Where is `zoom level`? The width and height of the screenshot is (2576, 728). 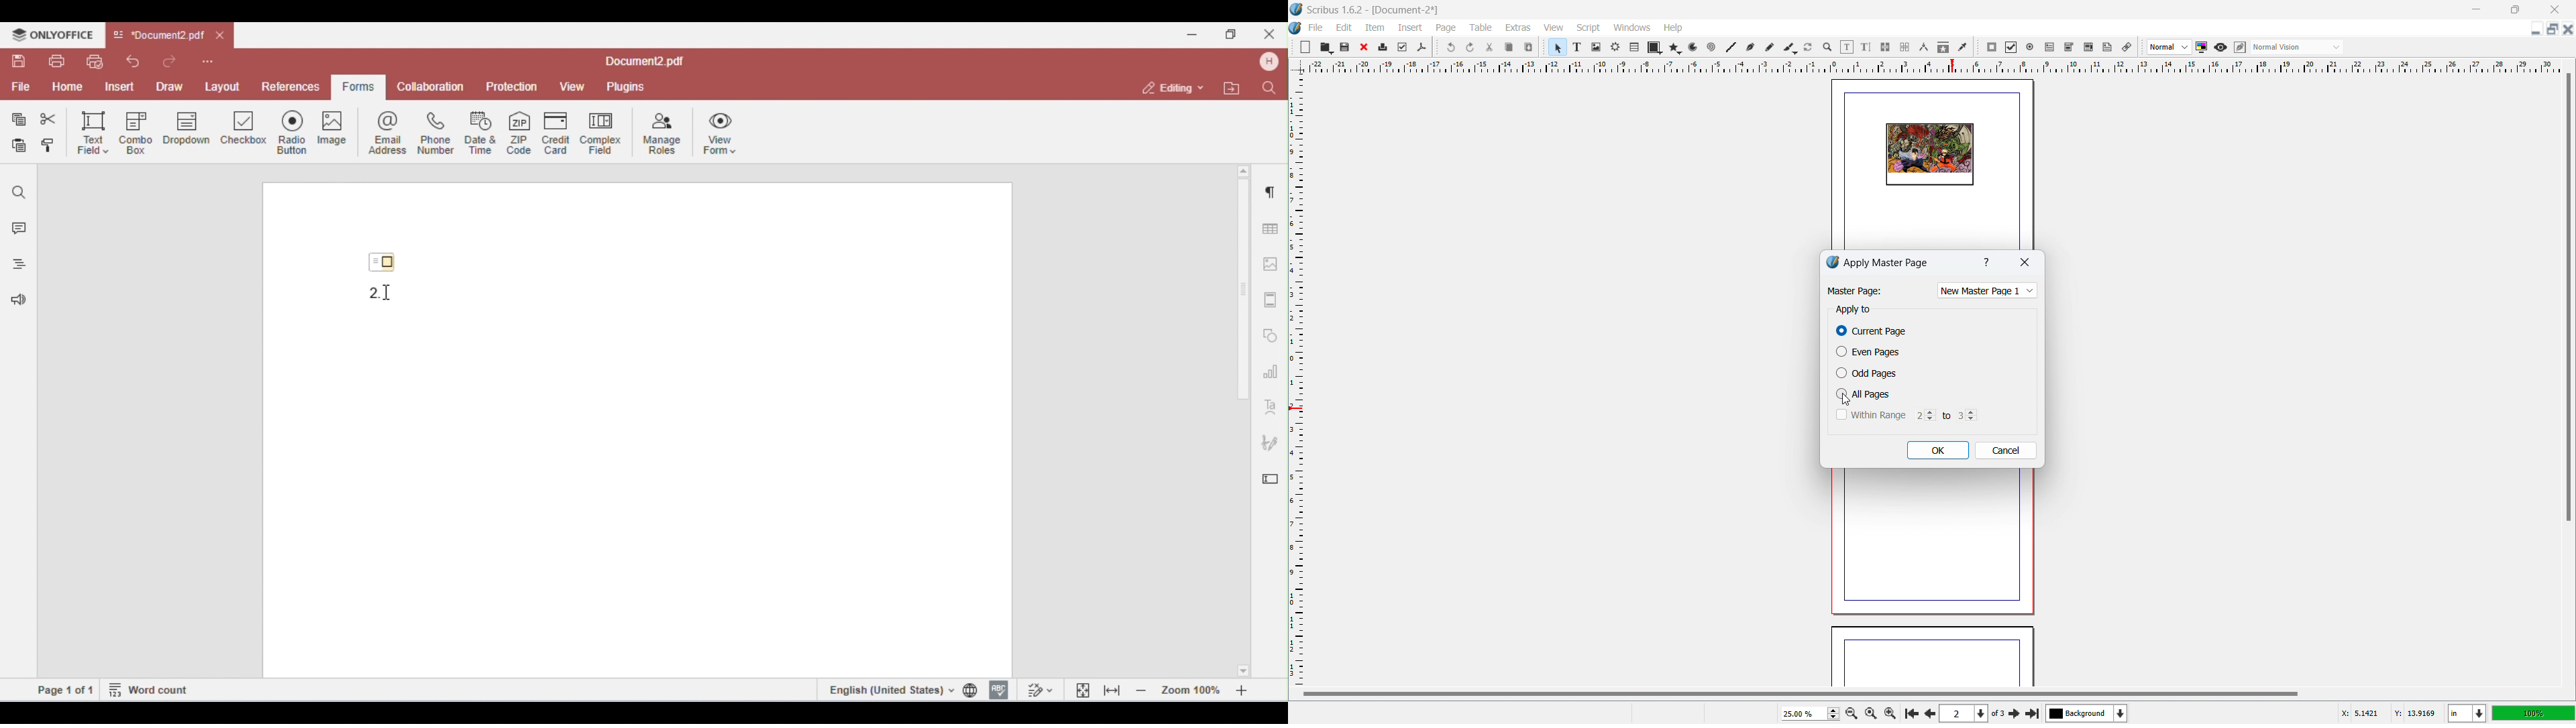 zoom level is located at coordinates (1810, 713).